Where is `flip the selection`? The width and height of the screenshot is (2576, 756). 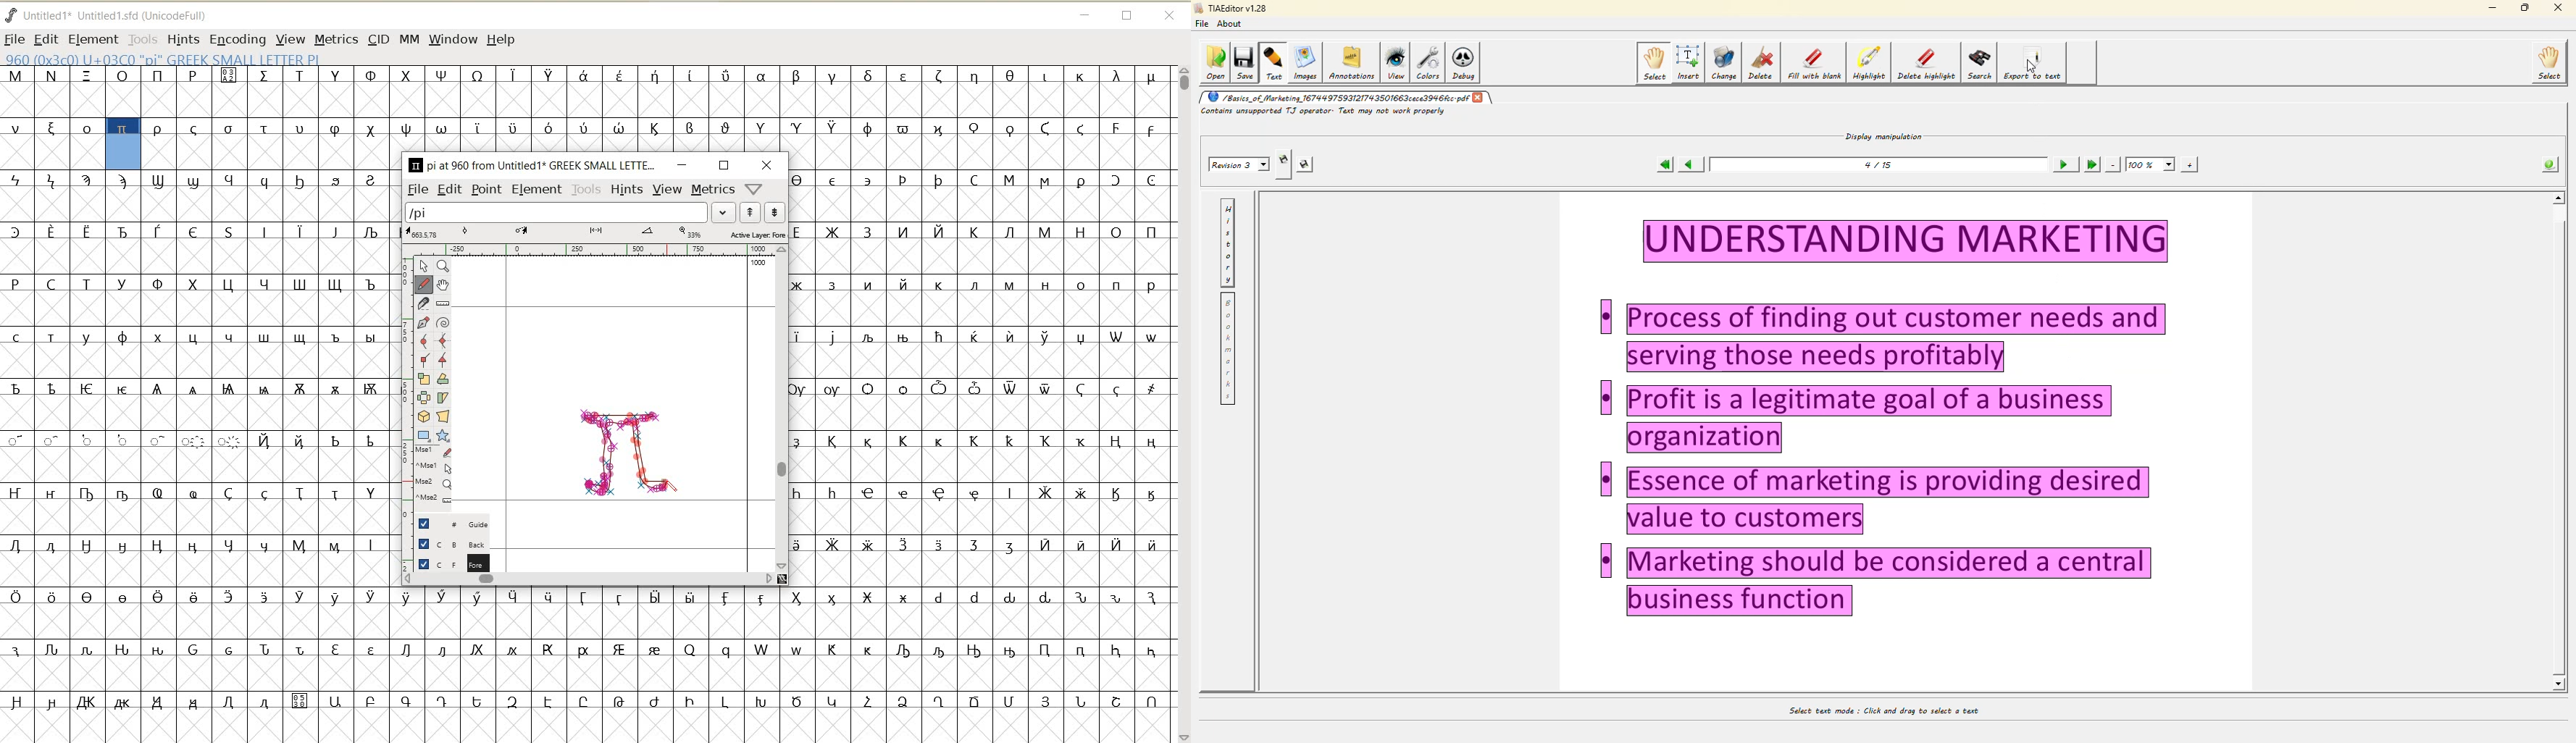 flip the selection is located at coordinates (422, 397).